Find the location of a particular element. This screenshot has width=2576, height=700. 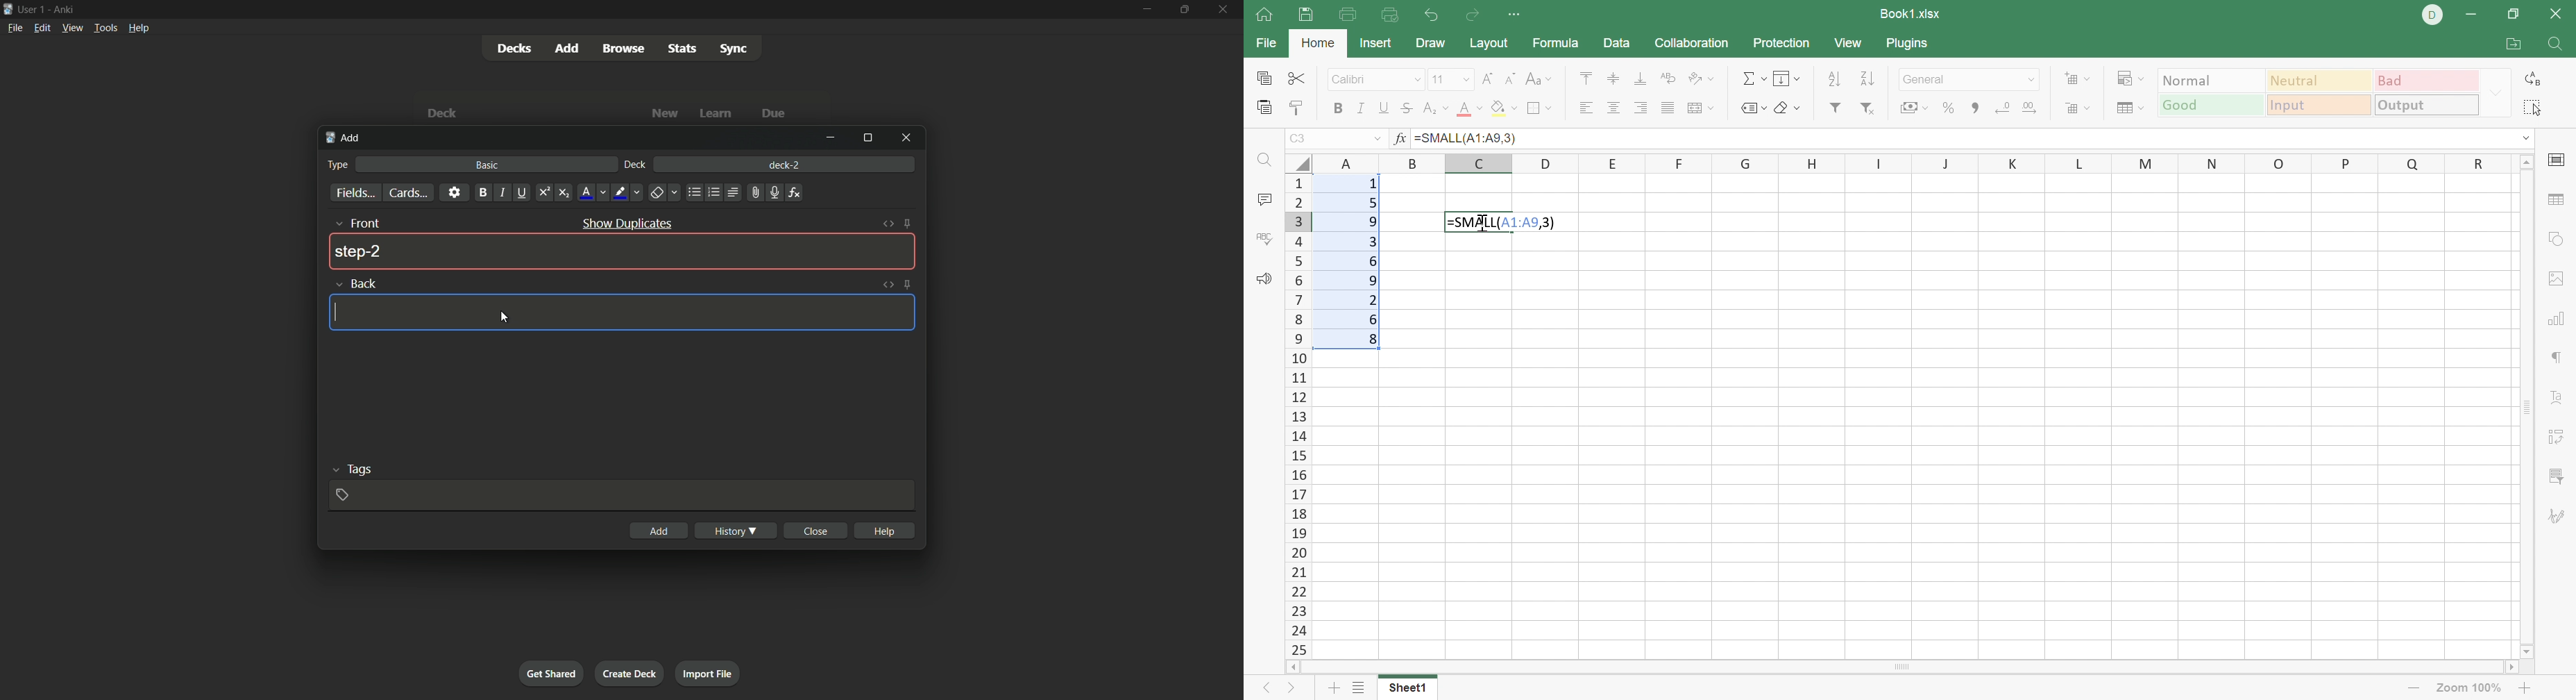

Align right is located at coordinates (1641, 107).